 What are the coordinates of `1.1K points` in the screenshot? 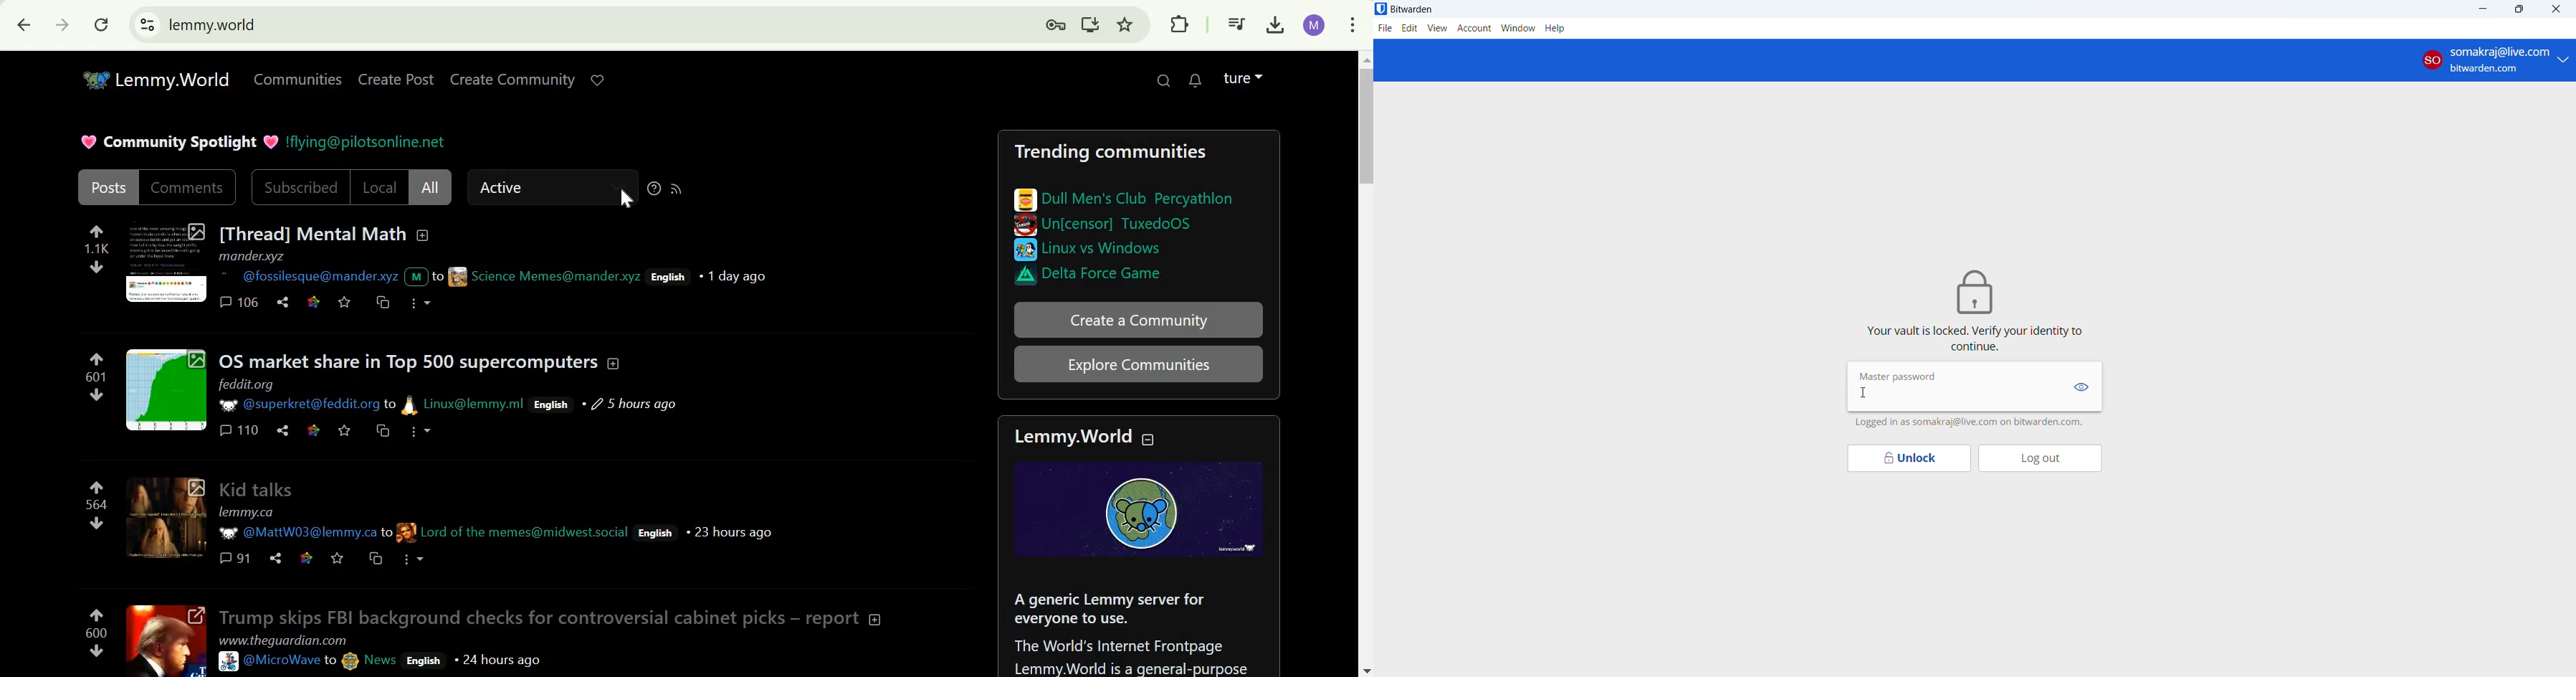 It's located at (97, 249).